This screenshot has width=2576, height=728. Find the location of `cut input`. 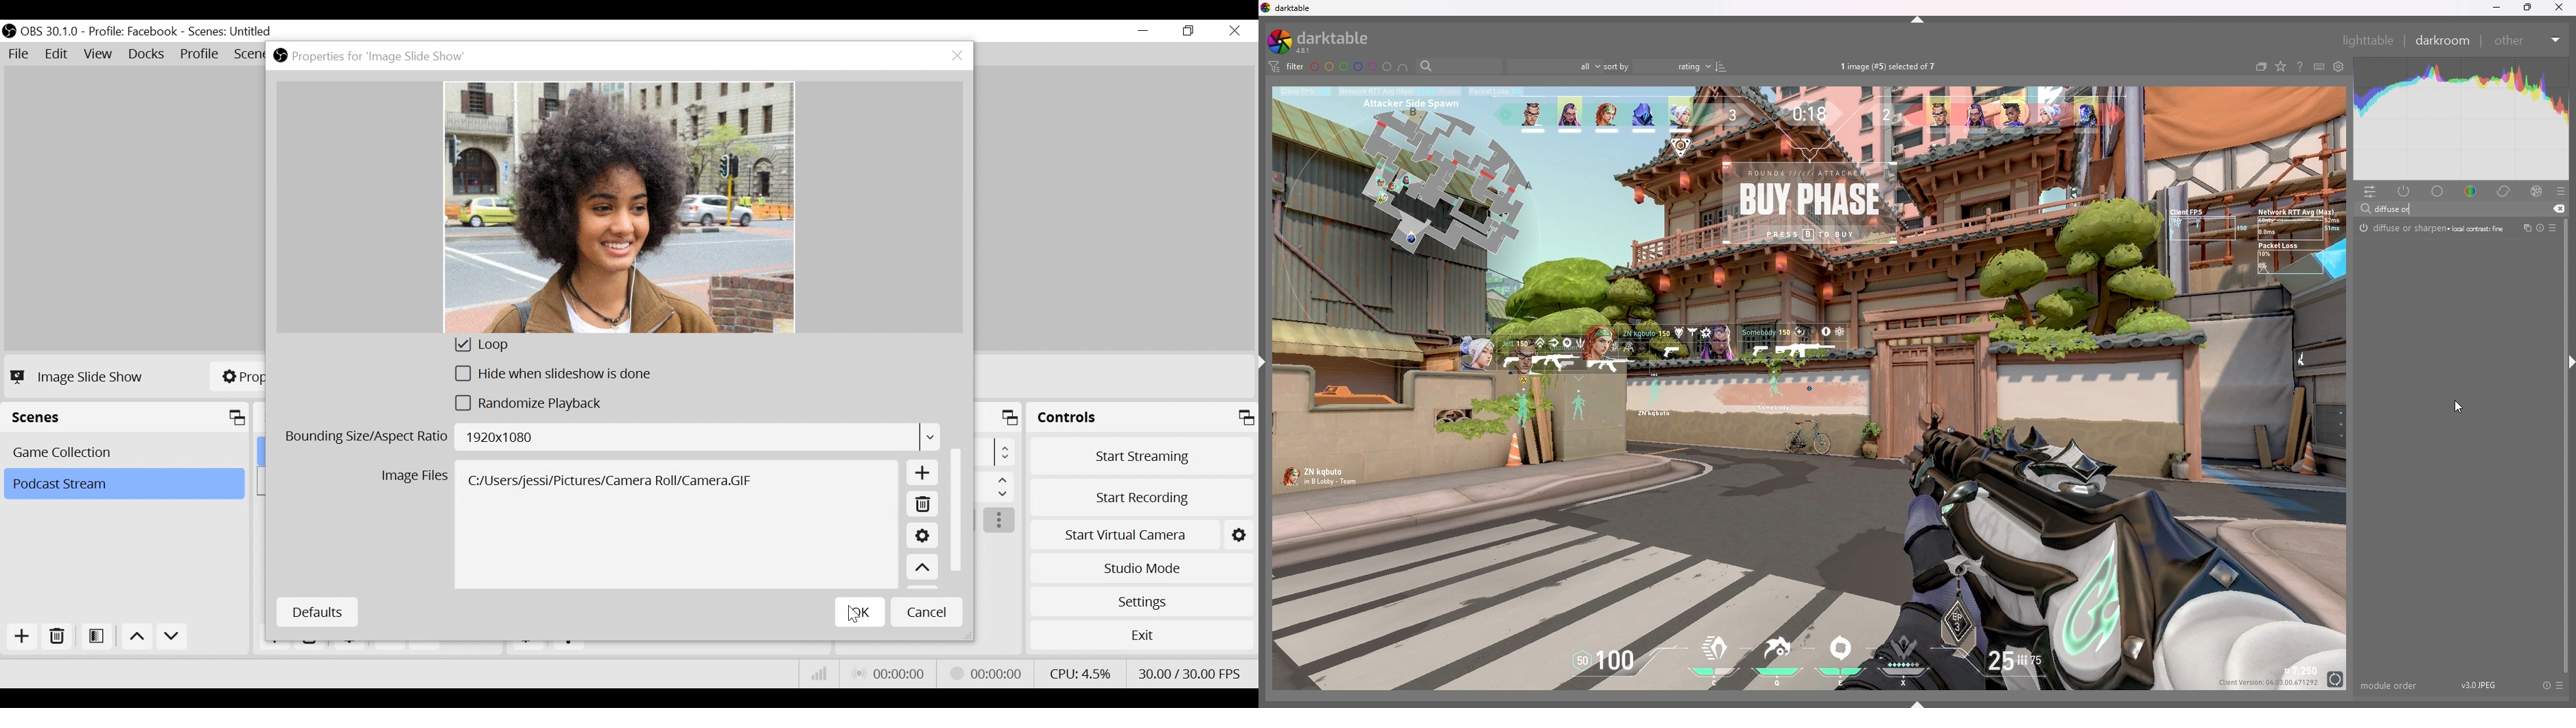

cut input is located at coordinates (2559, 209).